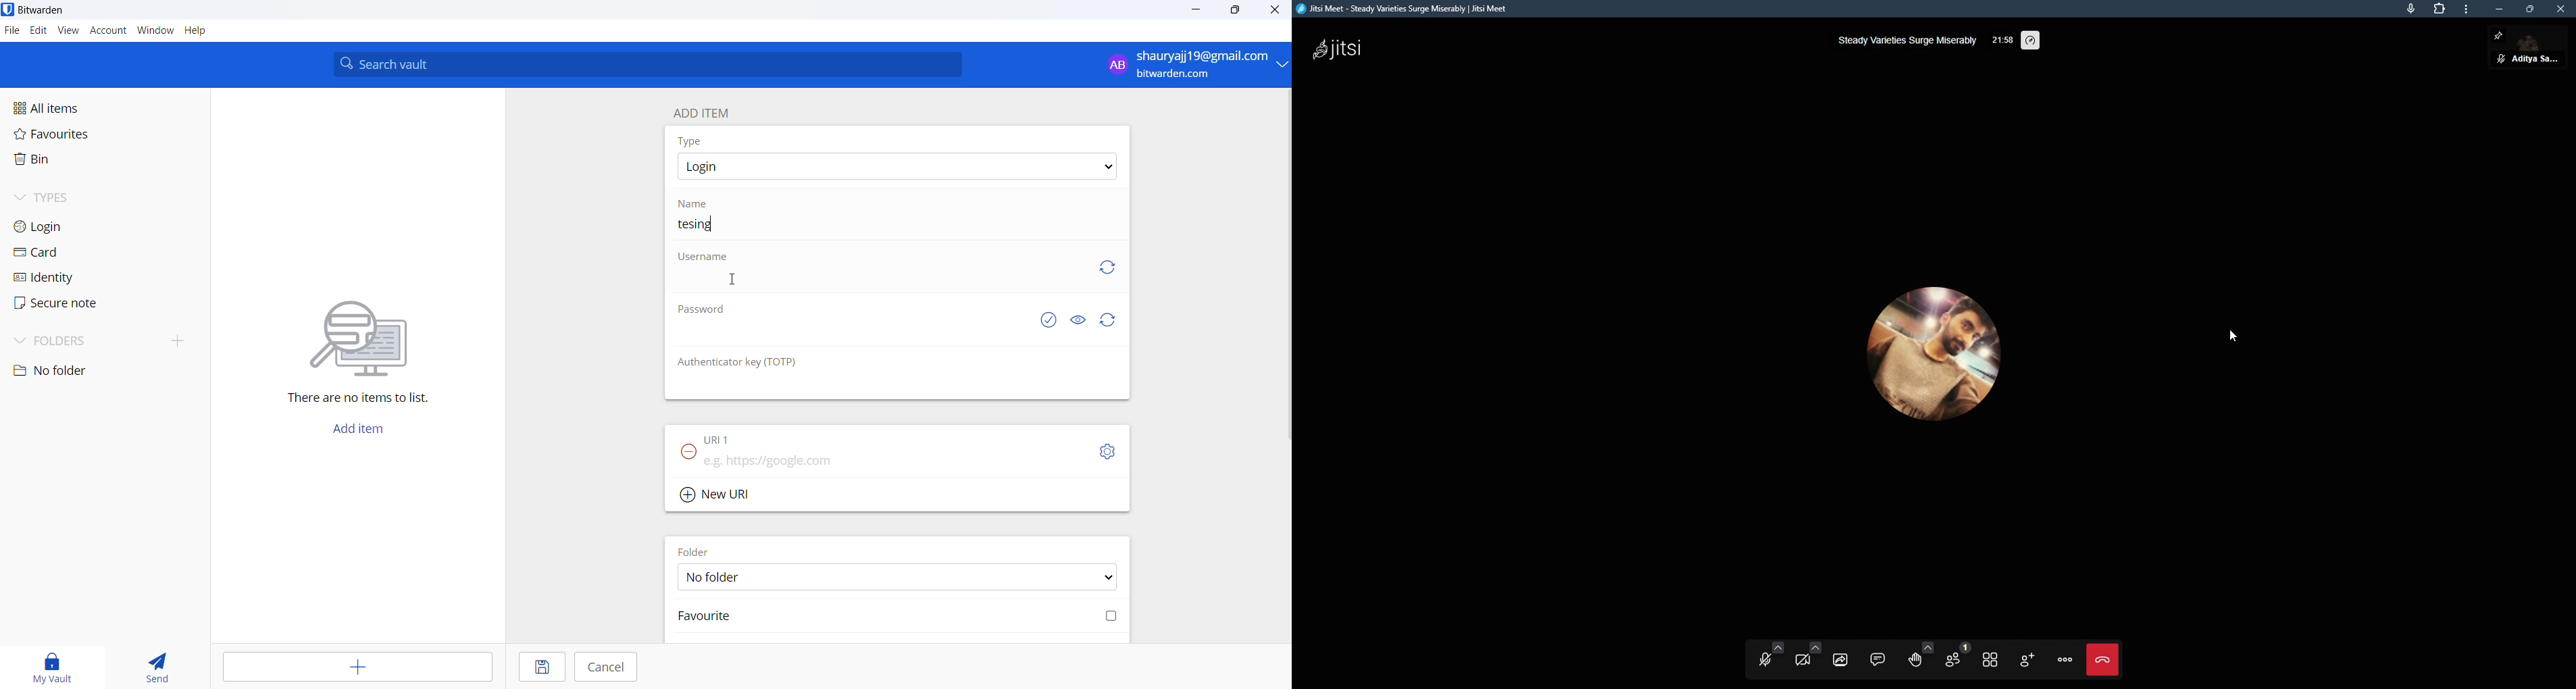 This screenshot has width=2576, height=700. Describe the element at coordinates (80, 371) in the screenshot. I see `no folder` at that location.